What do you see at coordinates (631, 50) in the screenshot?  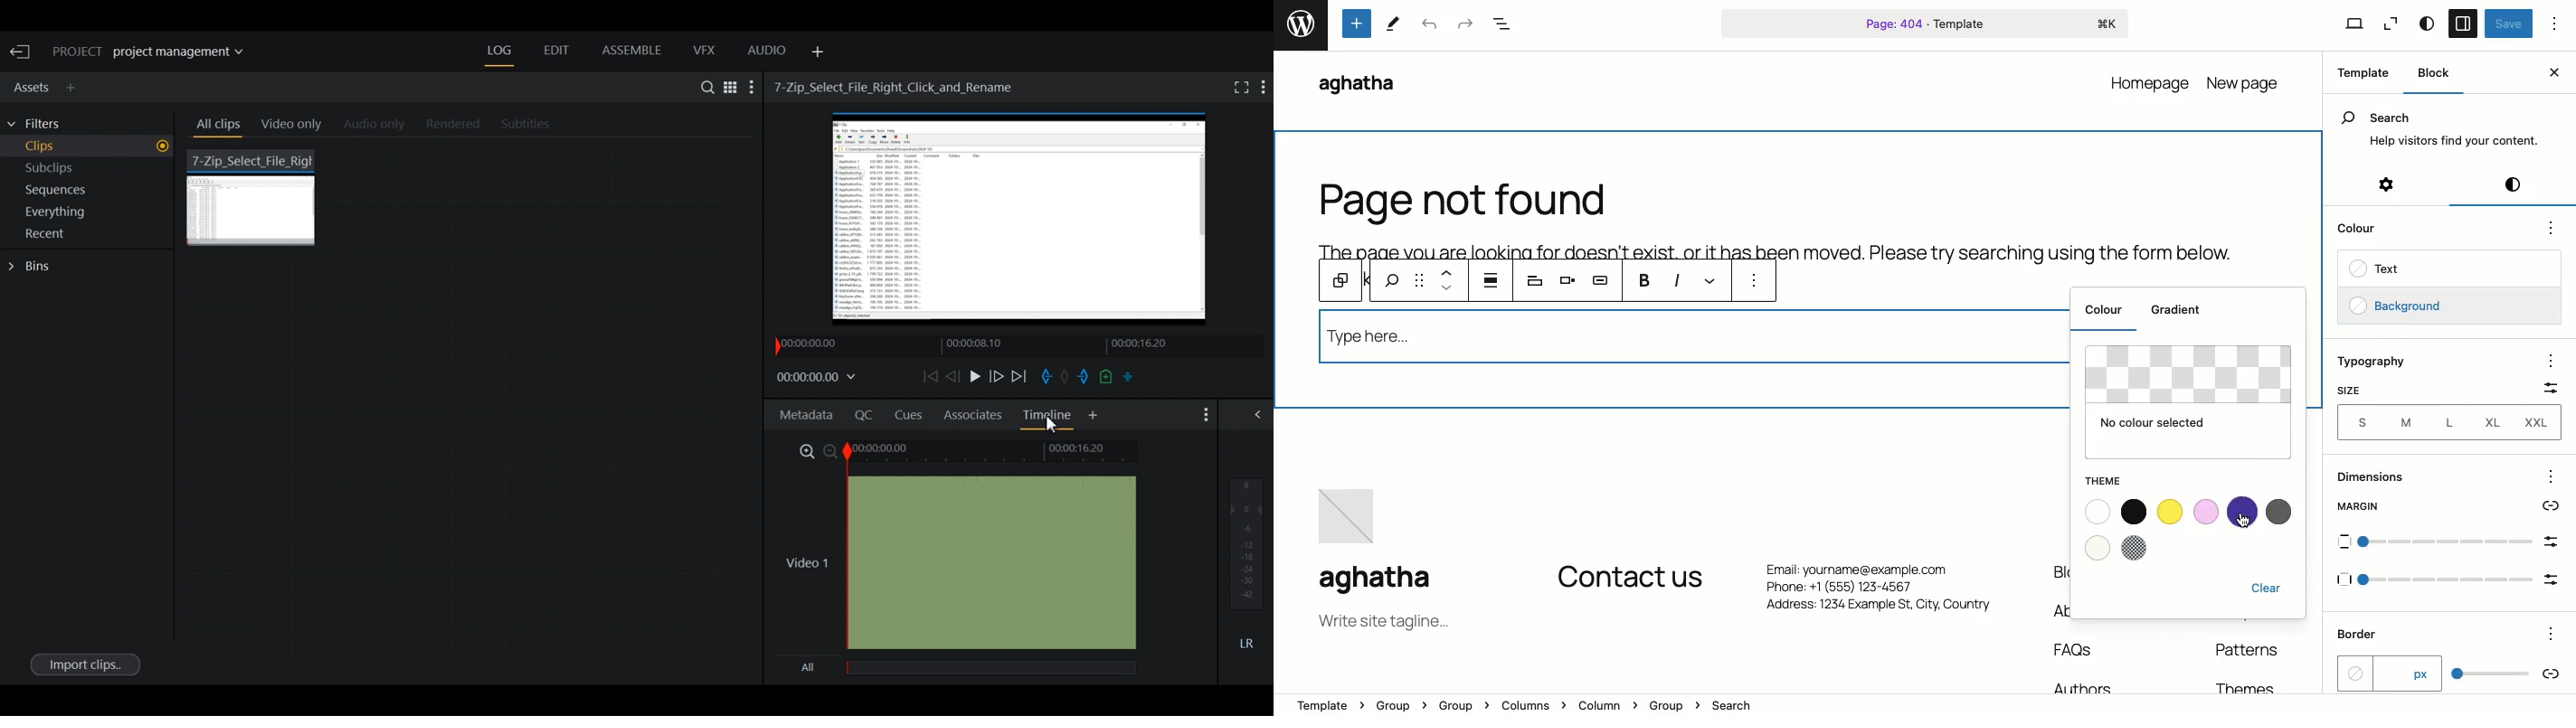 I see `Assemble` at bounding box center [631, 50].